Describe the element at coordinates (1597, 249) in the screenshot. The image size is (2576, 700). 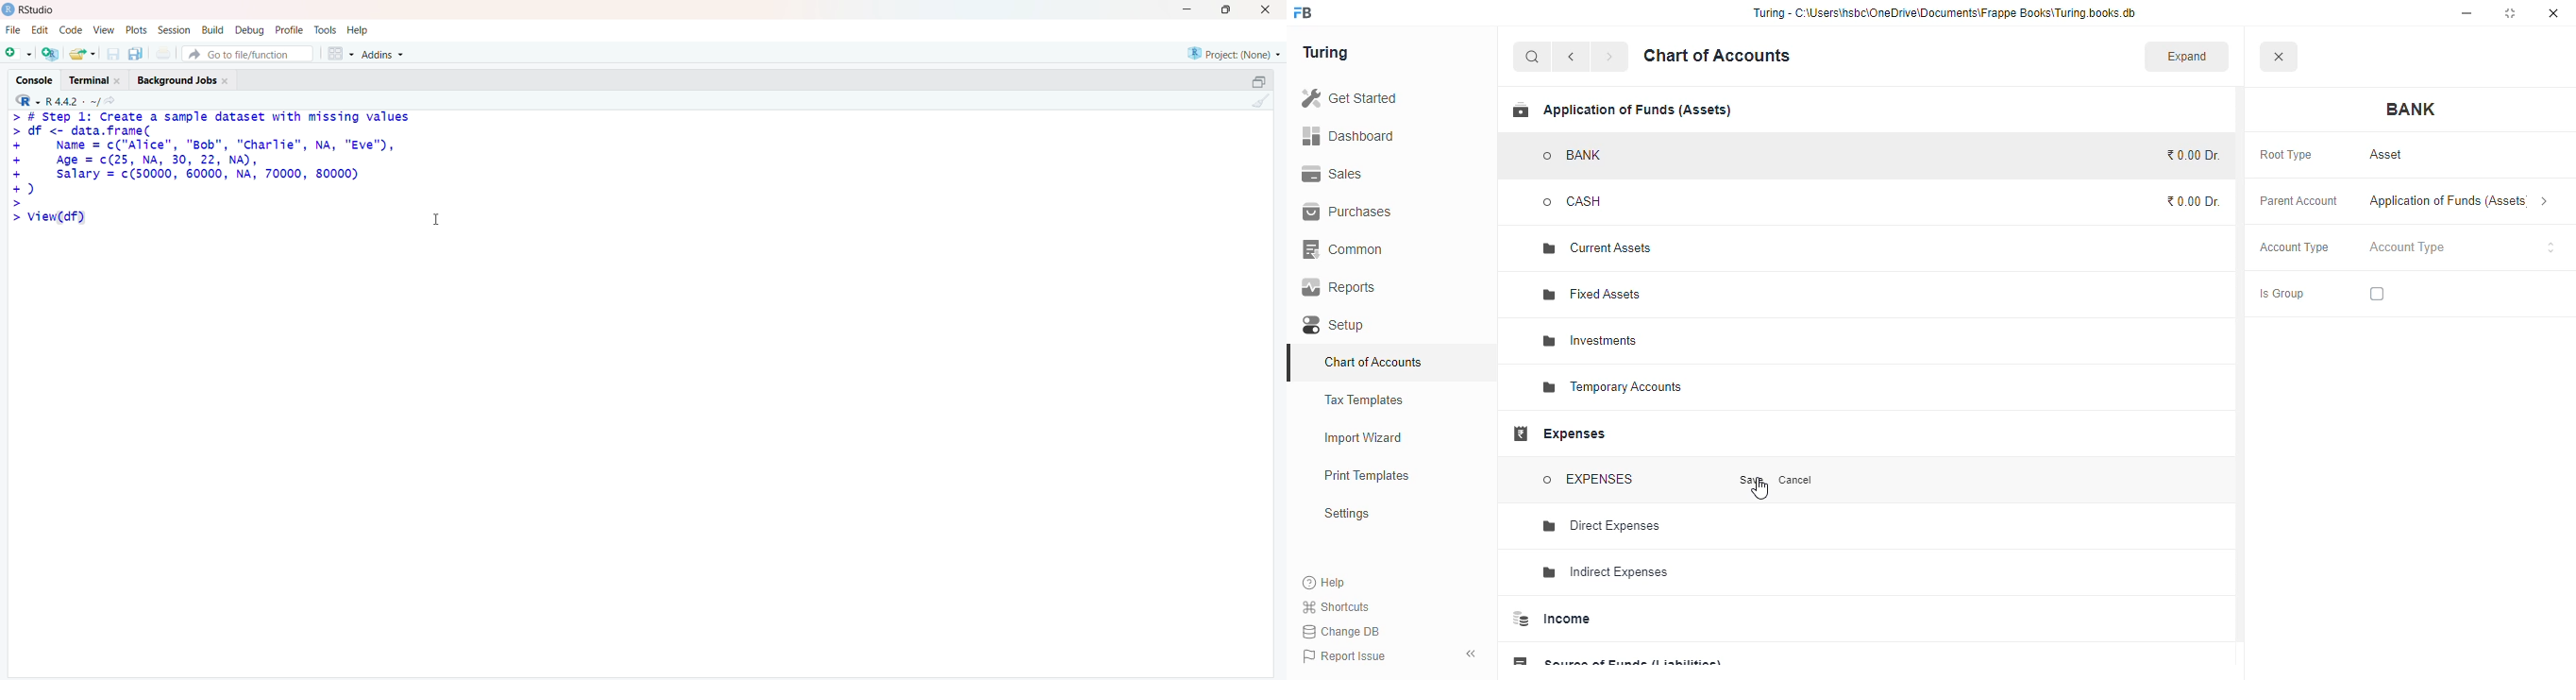
I see `current assets` at that location.